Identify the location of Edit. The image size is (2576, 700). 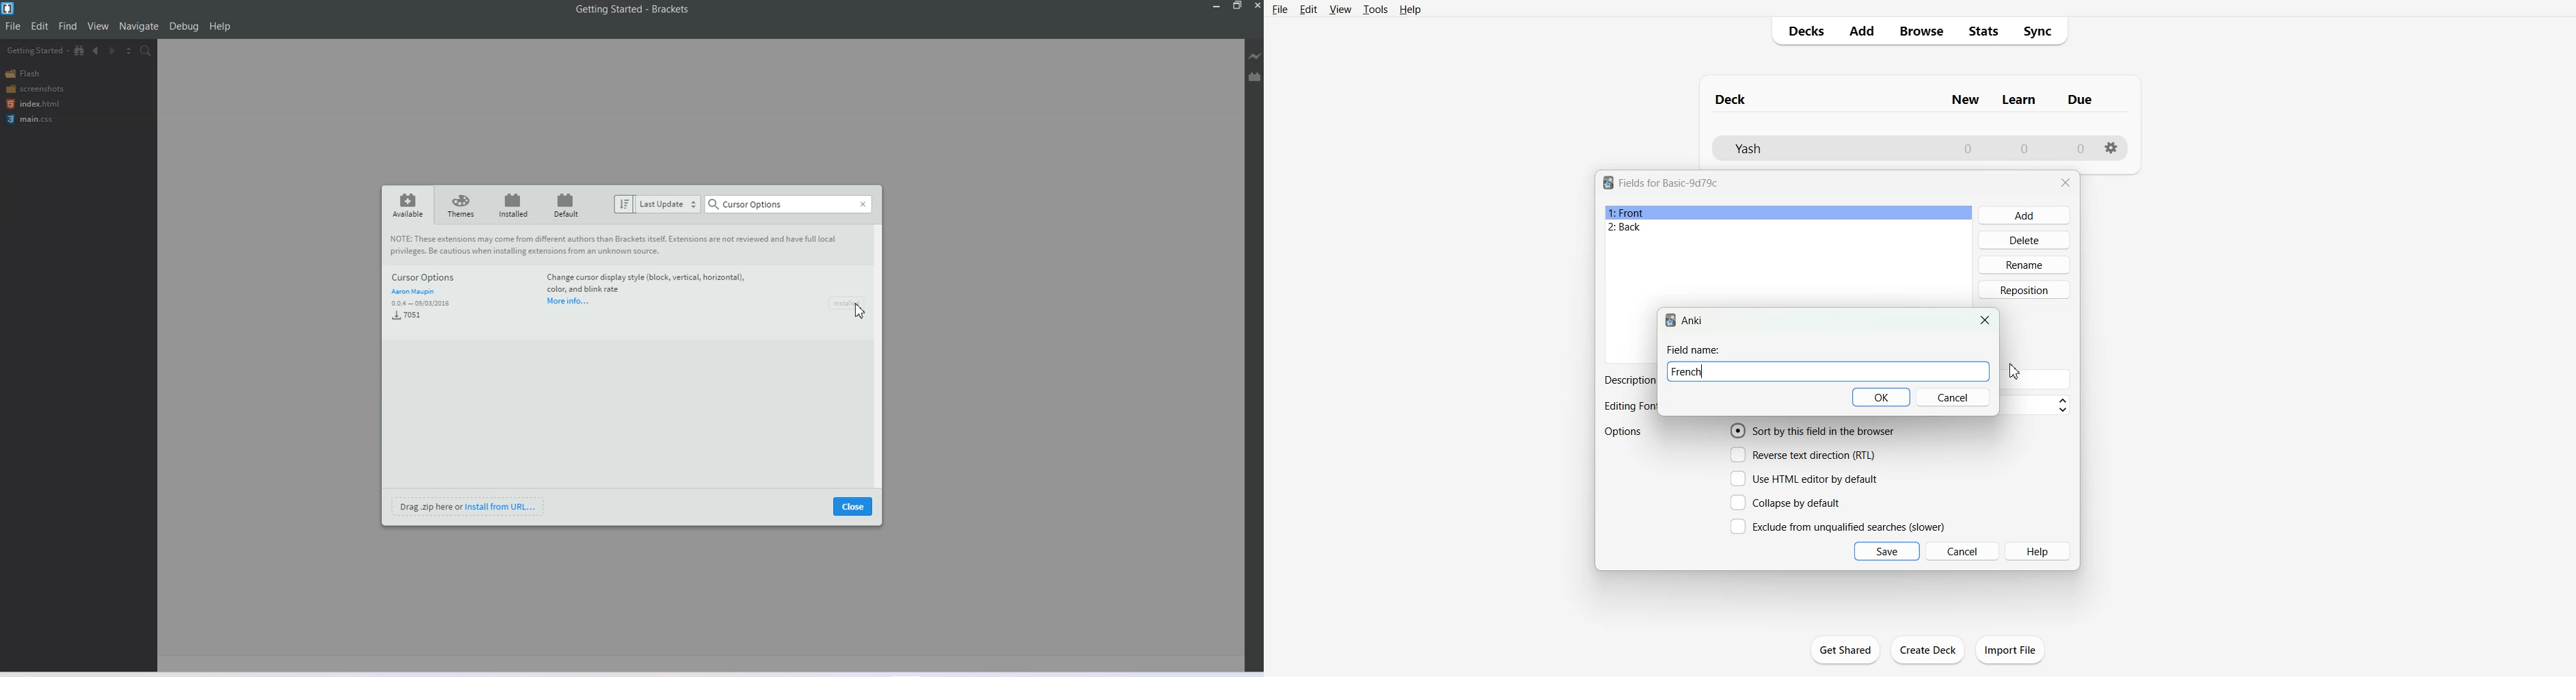
(1308, 10).